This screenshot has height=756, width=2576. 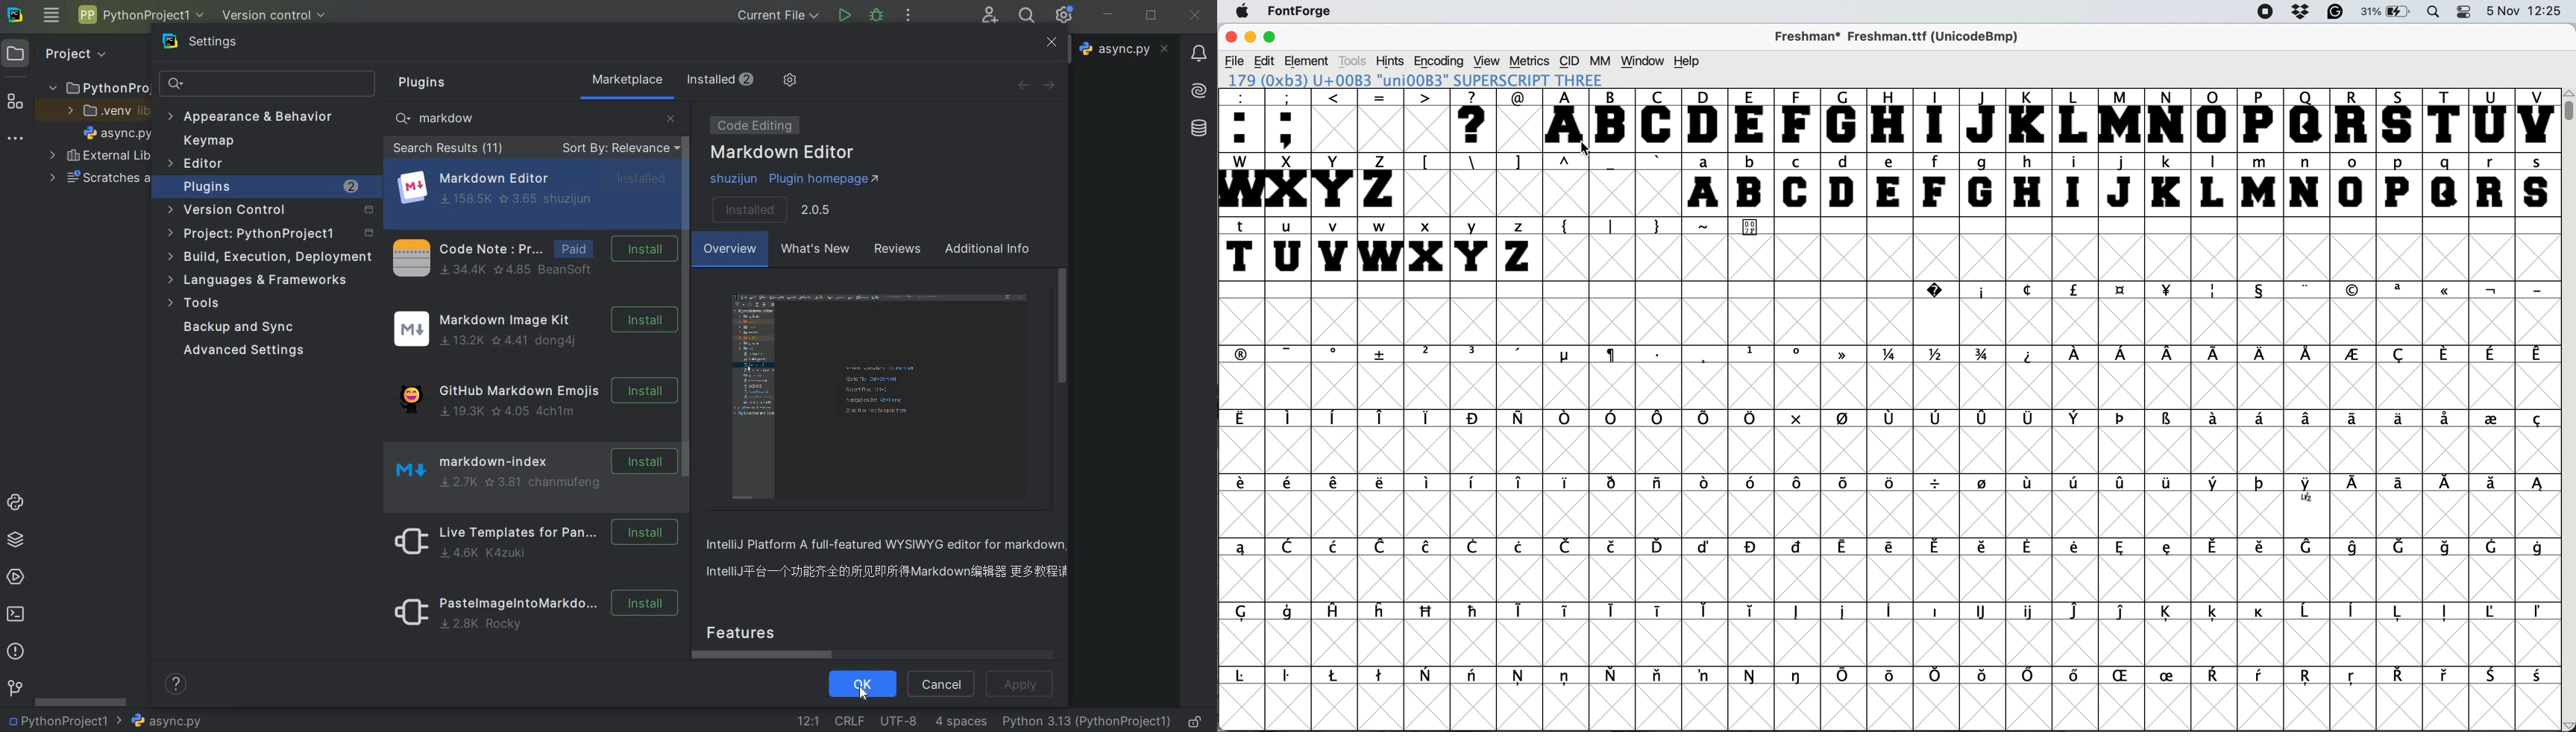 What do you see at coordinates (1797, 548) in the screenshot?
I see `symbol` at bounding box center [1797, 548].